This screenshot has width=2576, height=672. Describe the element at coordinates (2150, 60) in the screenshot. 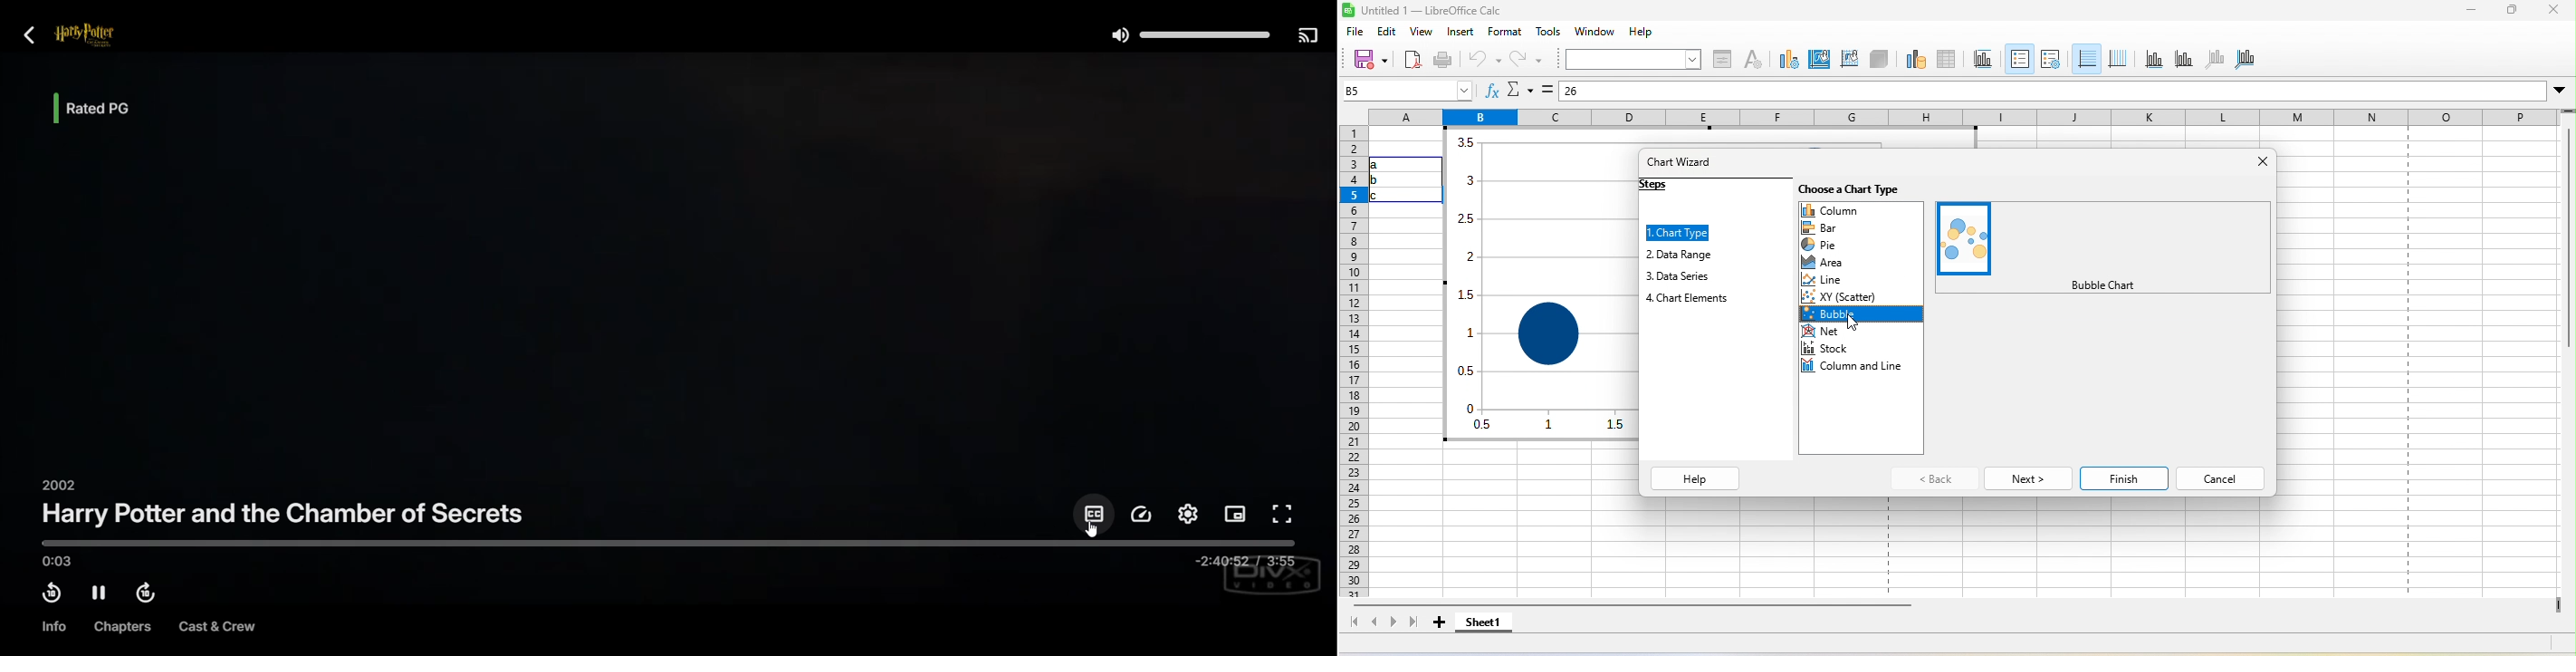

I see `x axis` at that location.